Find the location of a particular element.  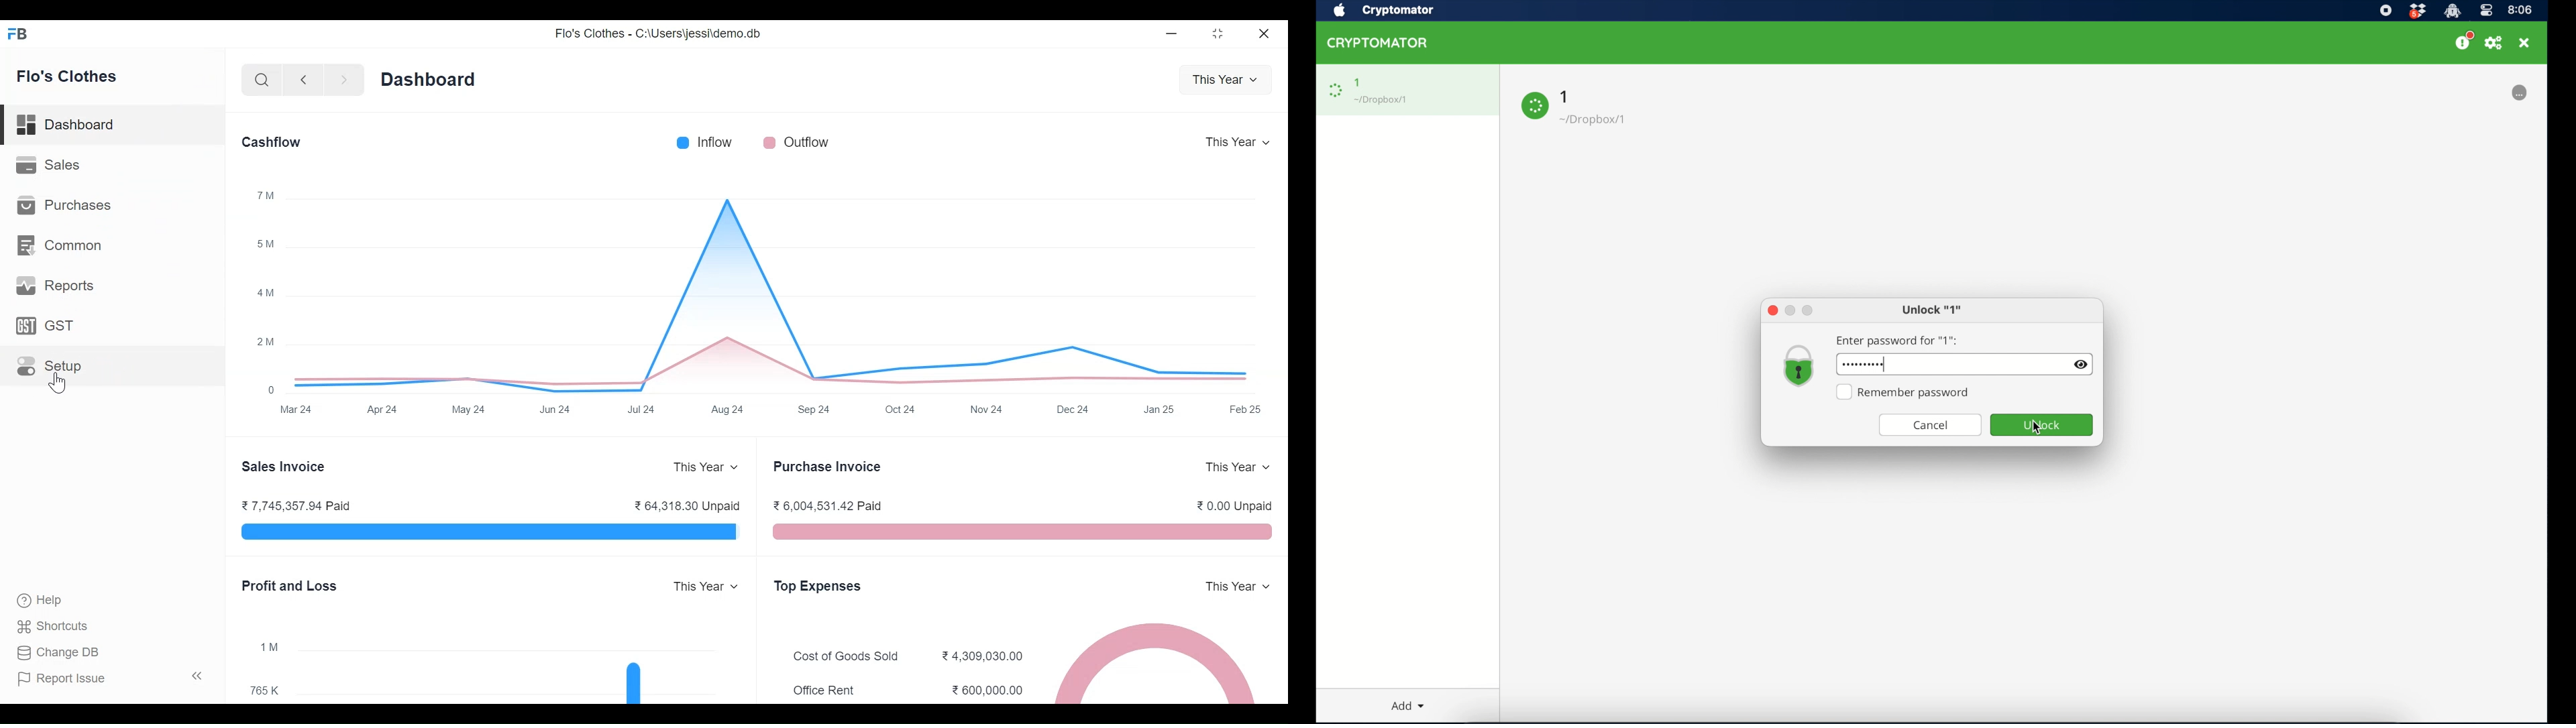

Common is located at coordinates (62, 247).